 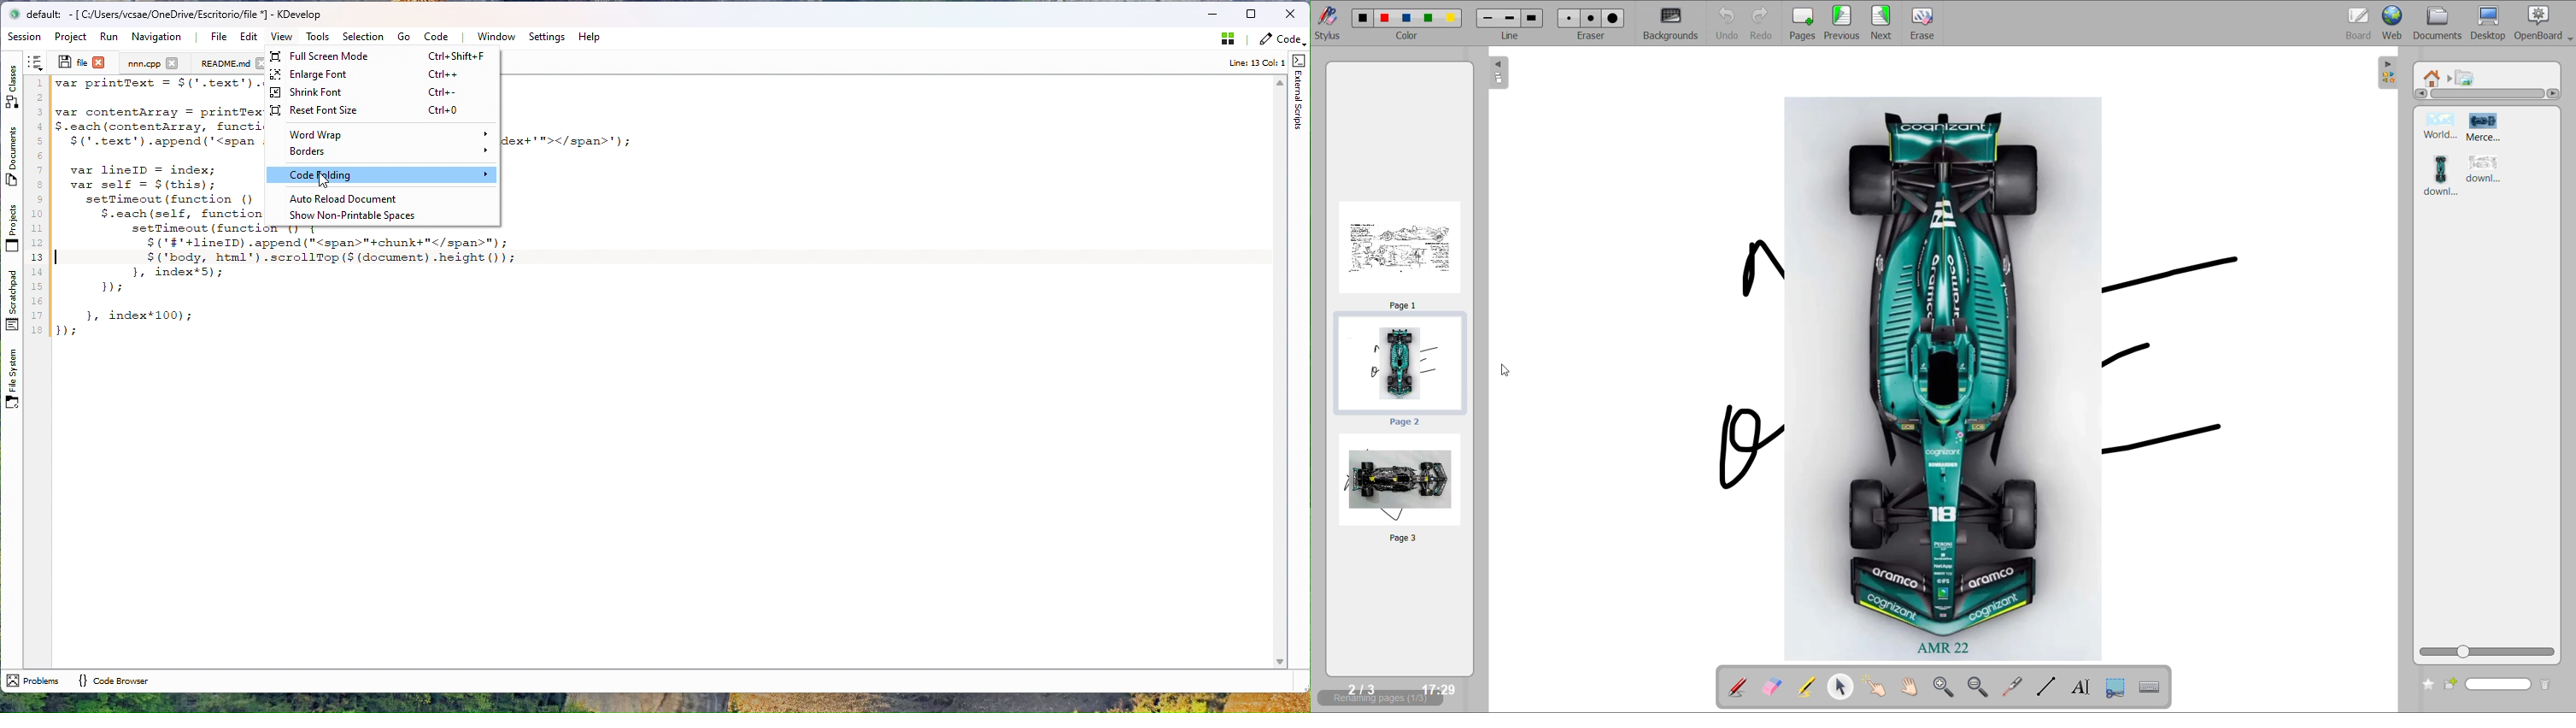 What do you see at coordinates (2485, 170) in the screenshot?
I see `image 4` at bounding box center [2485, 170].